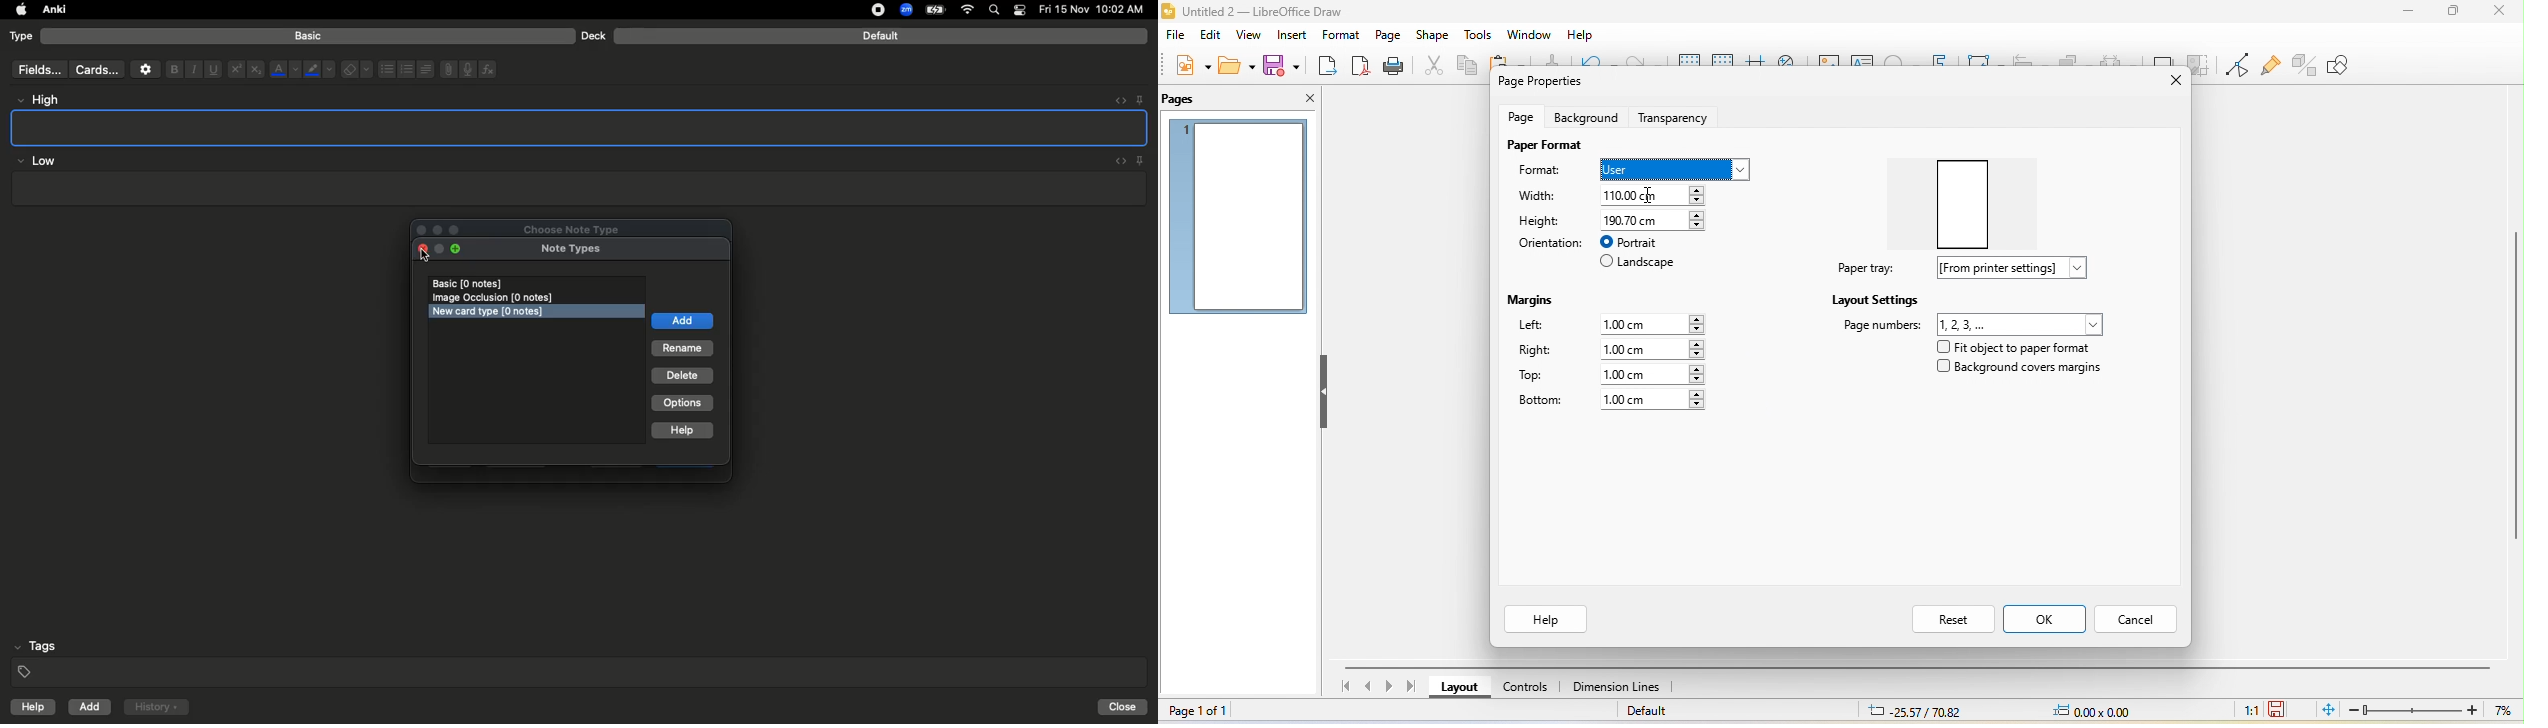  Describe the element at coordinates (91, 707) in the screenshot. I see `Add` at that location.